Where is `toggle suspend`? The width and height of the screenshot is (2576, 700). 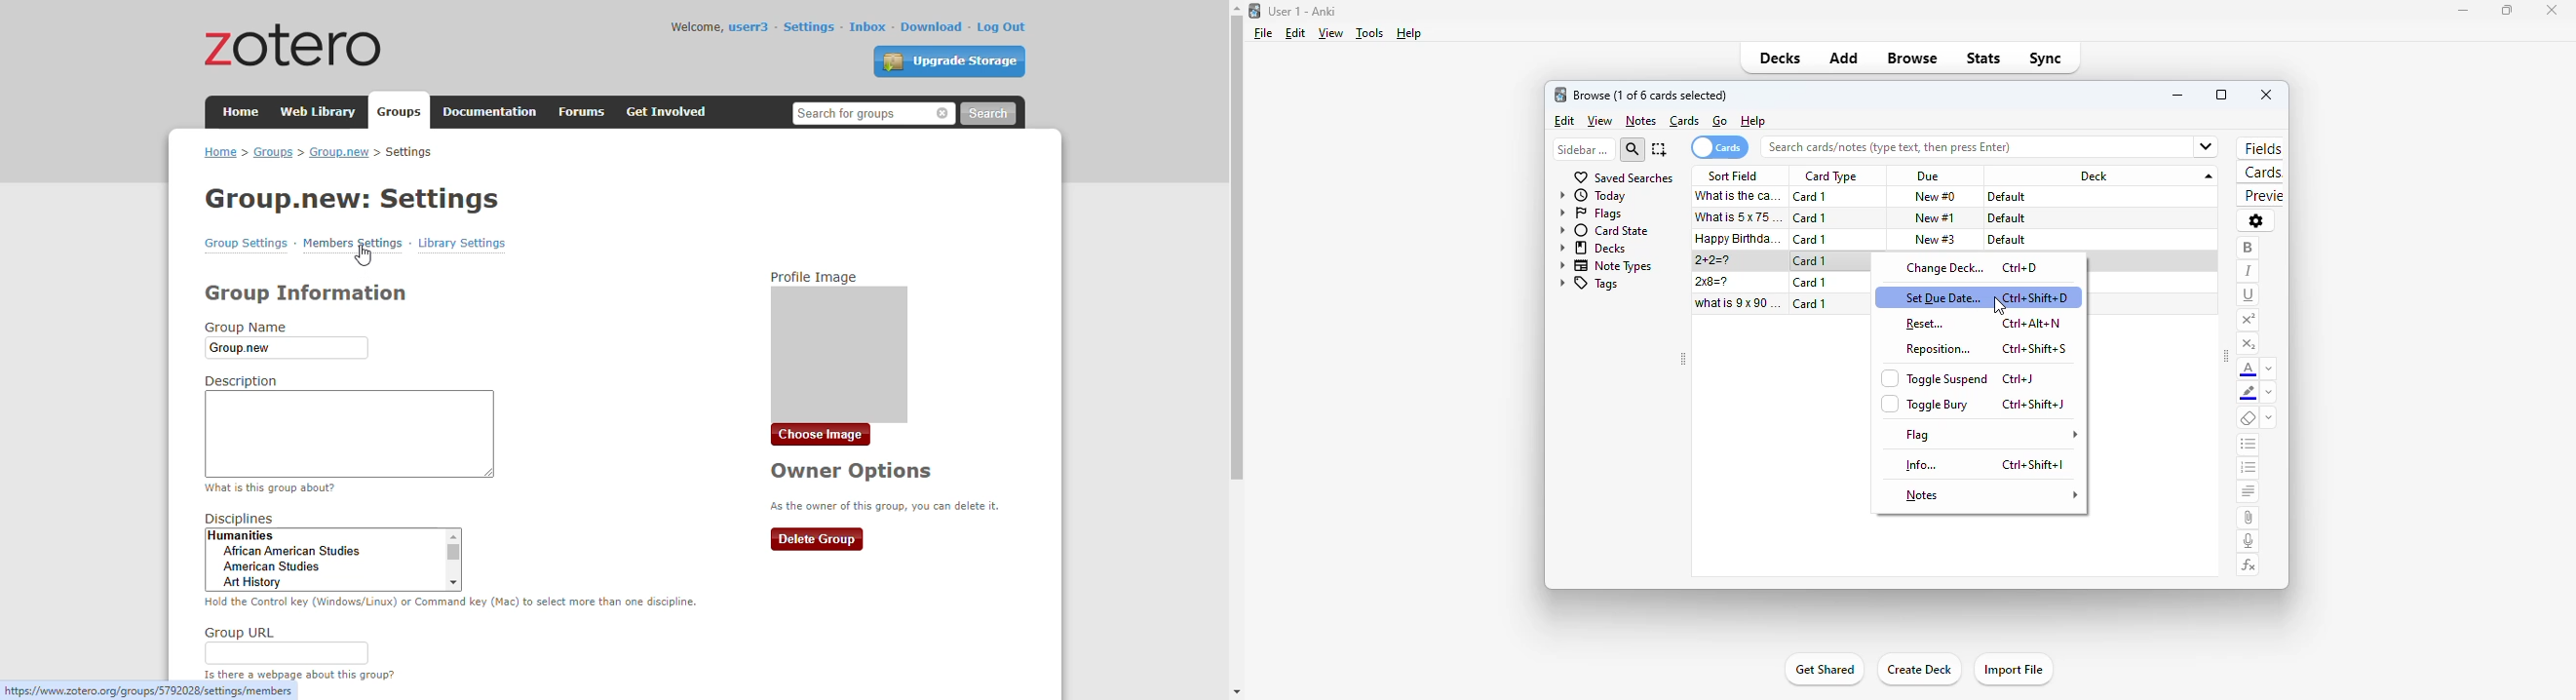
toggle suspend is located at coordinates (1936, 377).